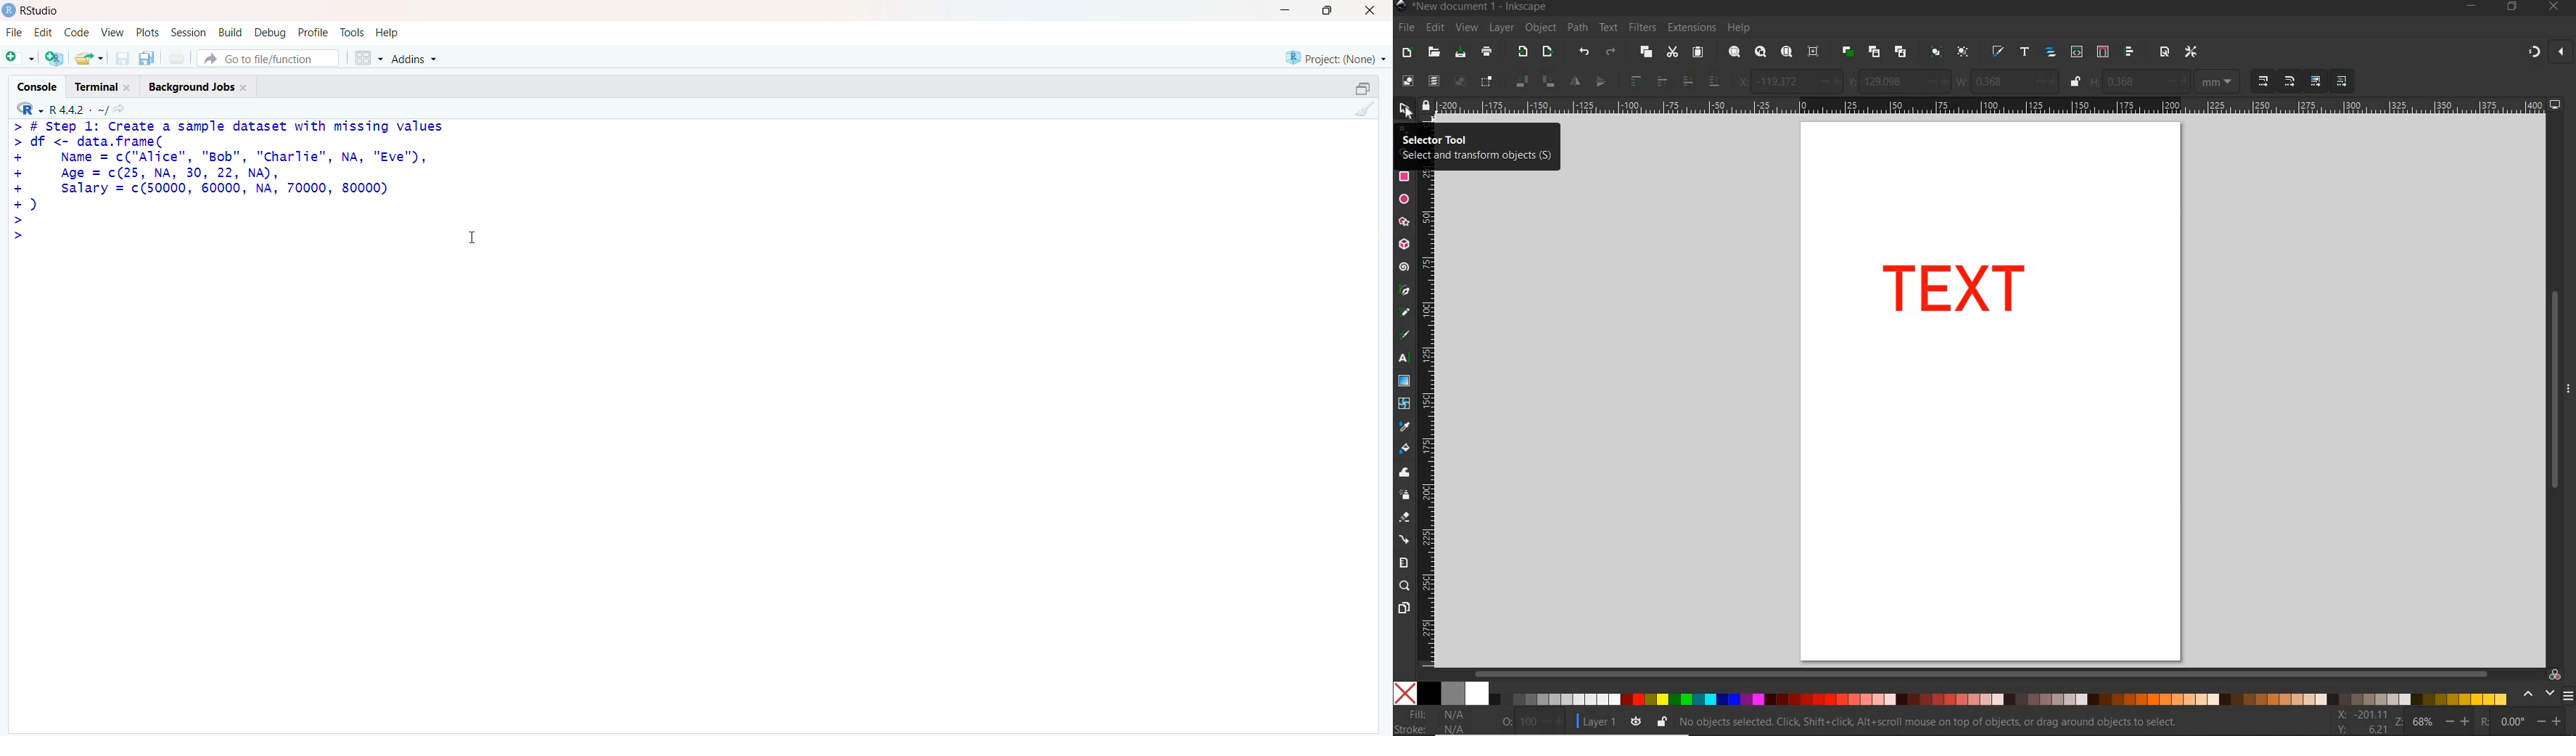 This screenshot has width=2576, height=756. What do you see at coordinates (1406, 473) in the screenshot?
I see `TWEAK TOOL` at bounding box center [1406, 473].